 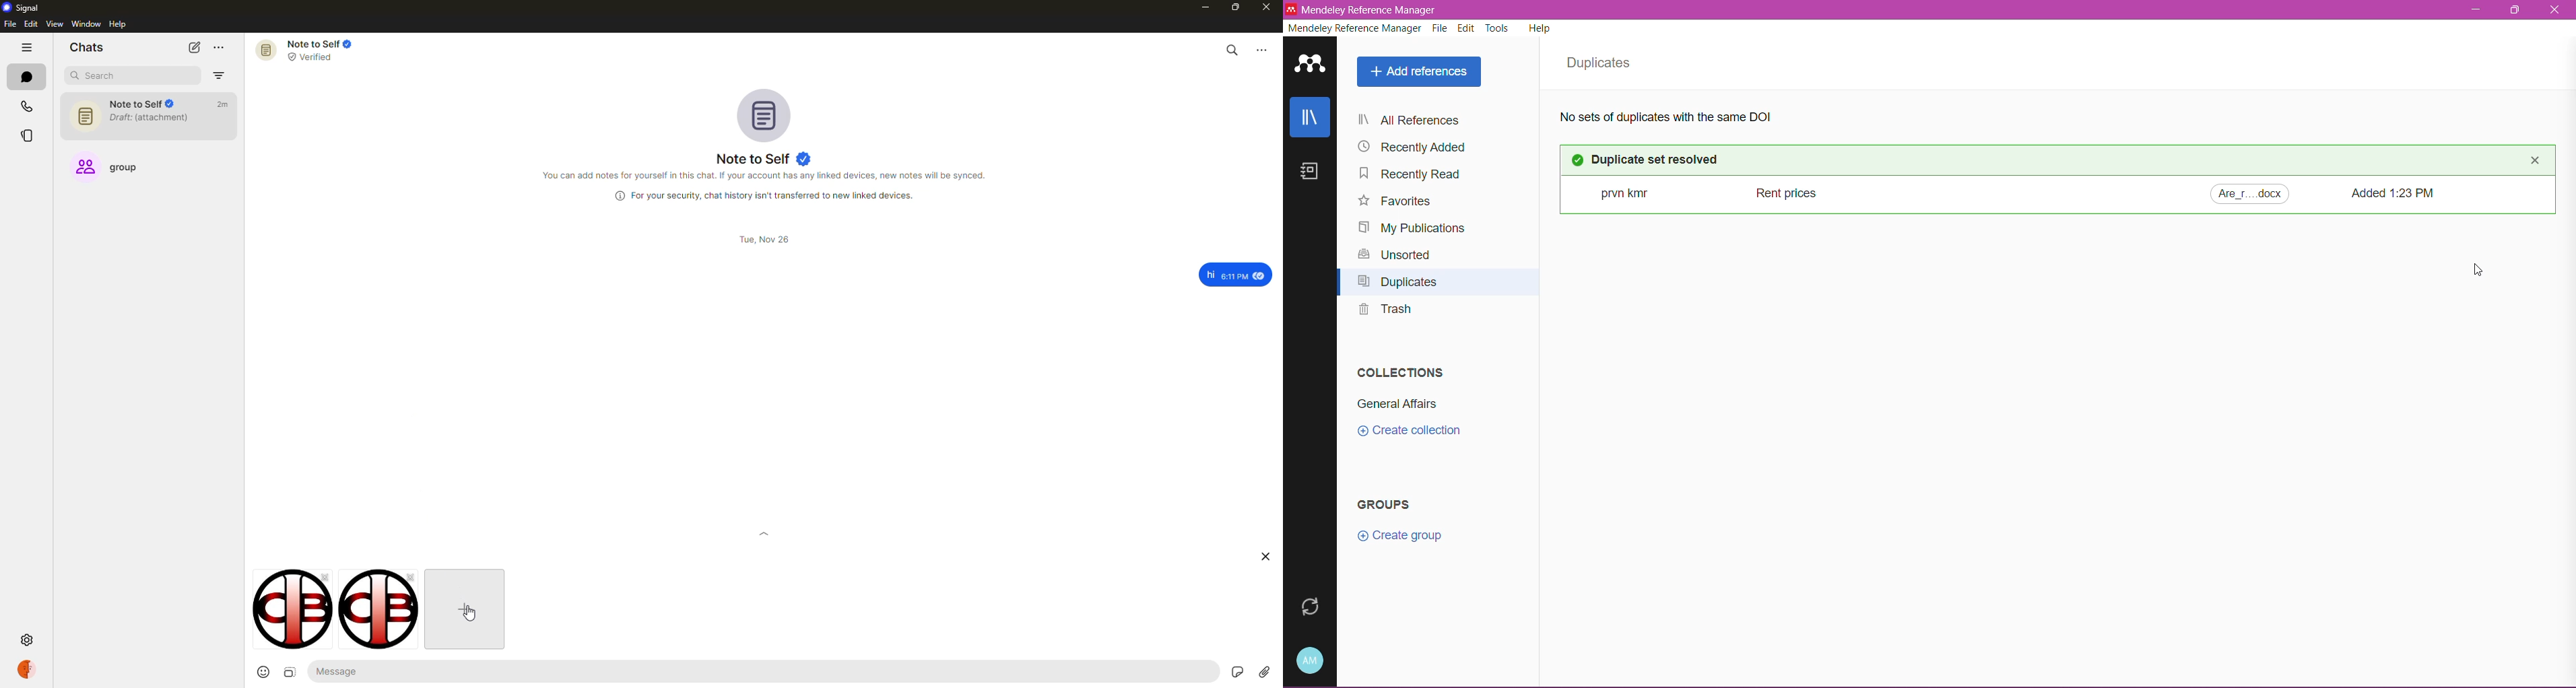 What do you see at coordinates (1418, 73) in the screenshot?
I see `Add References` at bounding box center [1418, 73].